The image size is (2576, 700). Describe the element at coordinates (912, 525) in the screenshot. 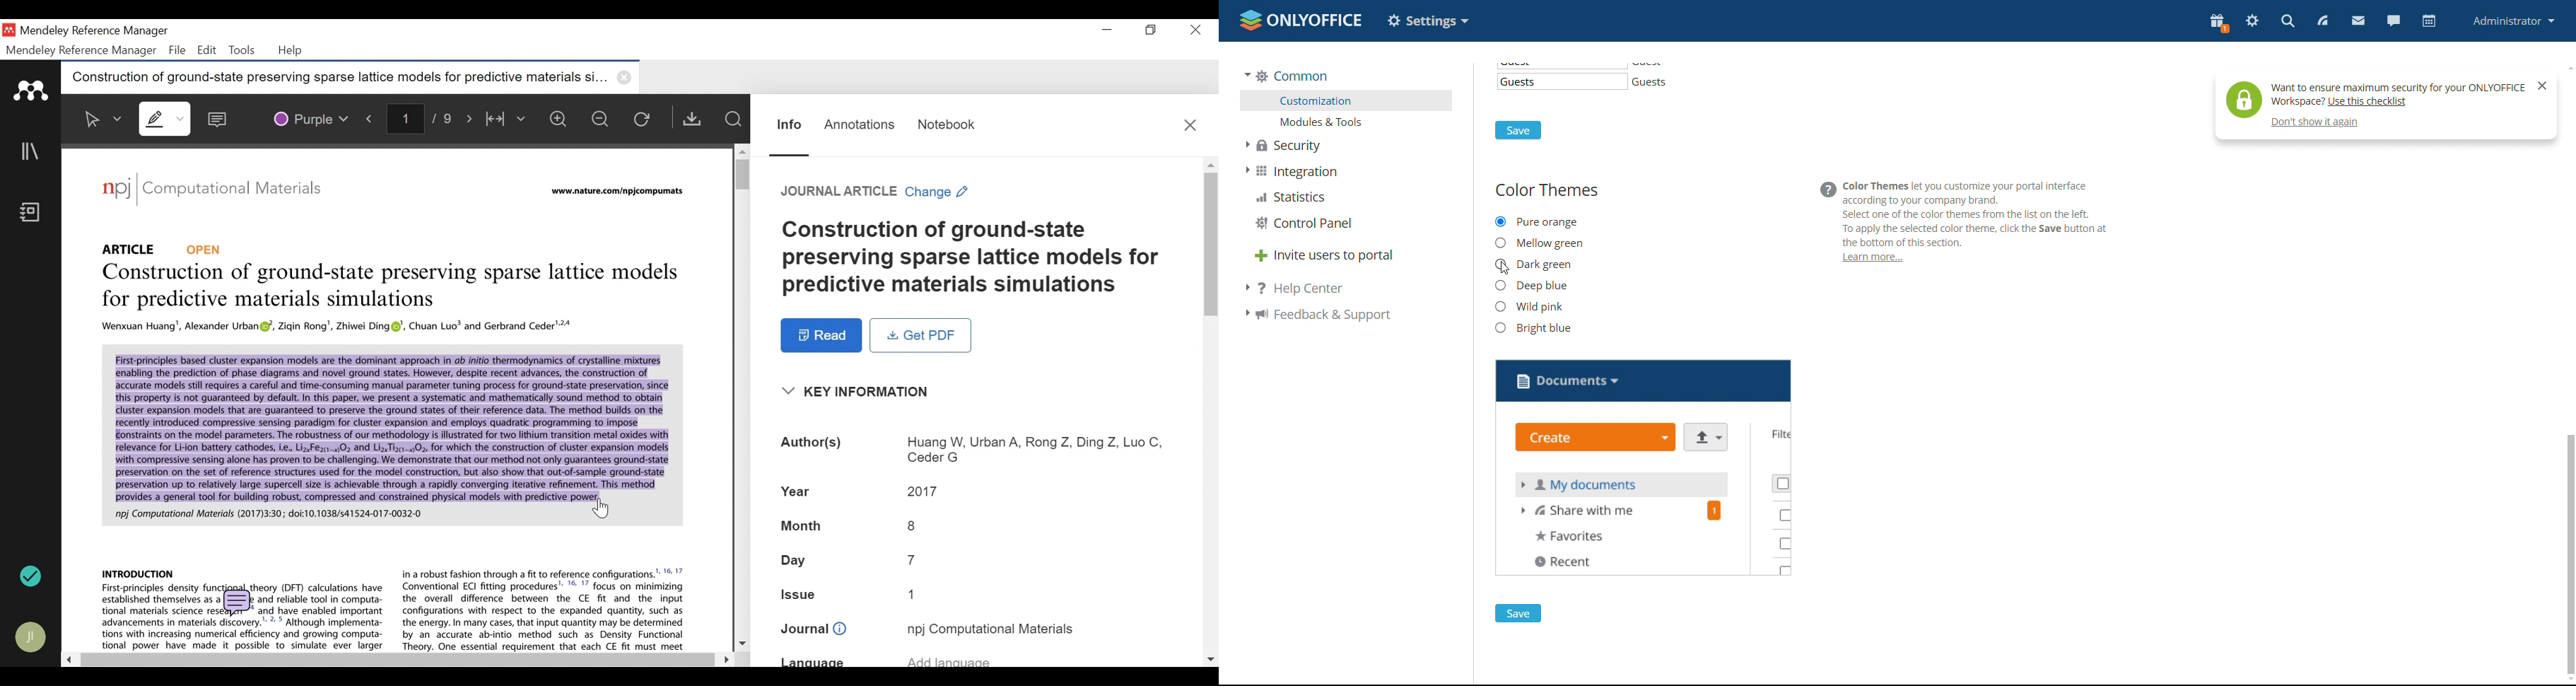

I see `Month` at that location.